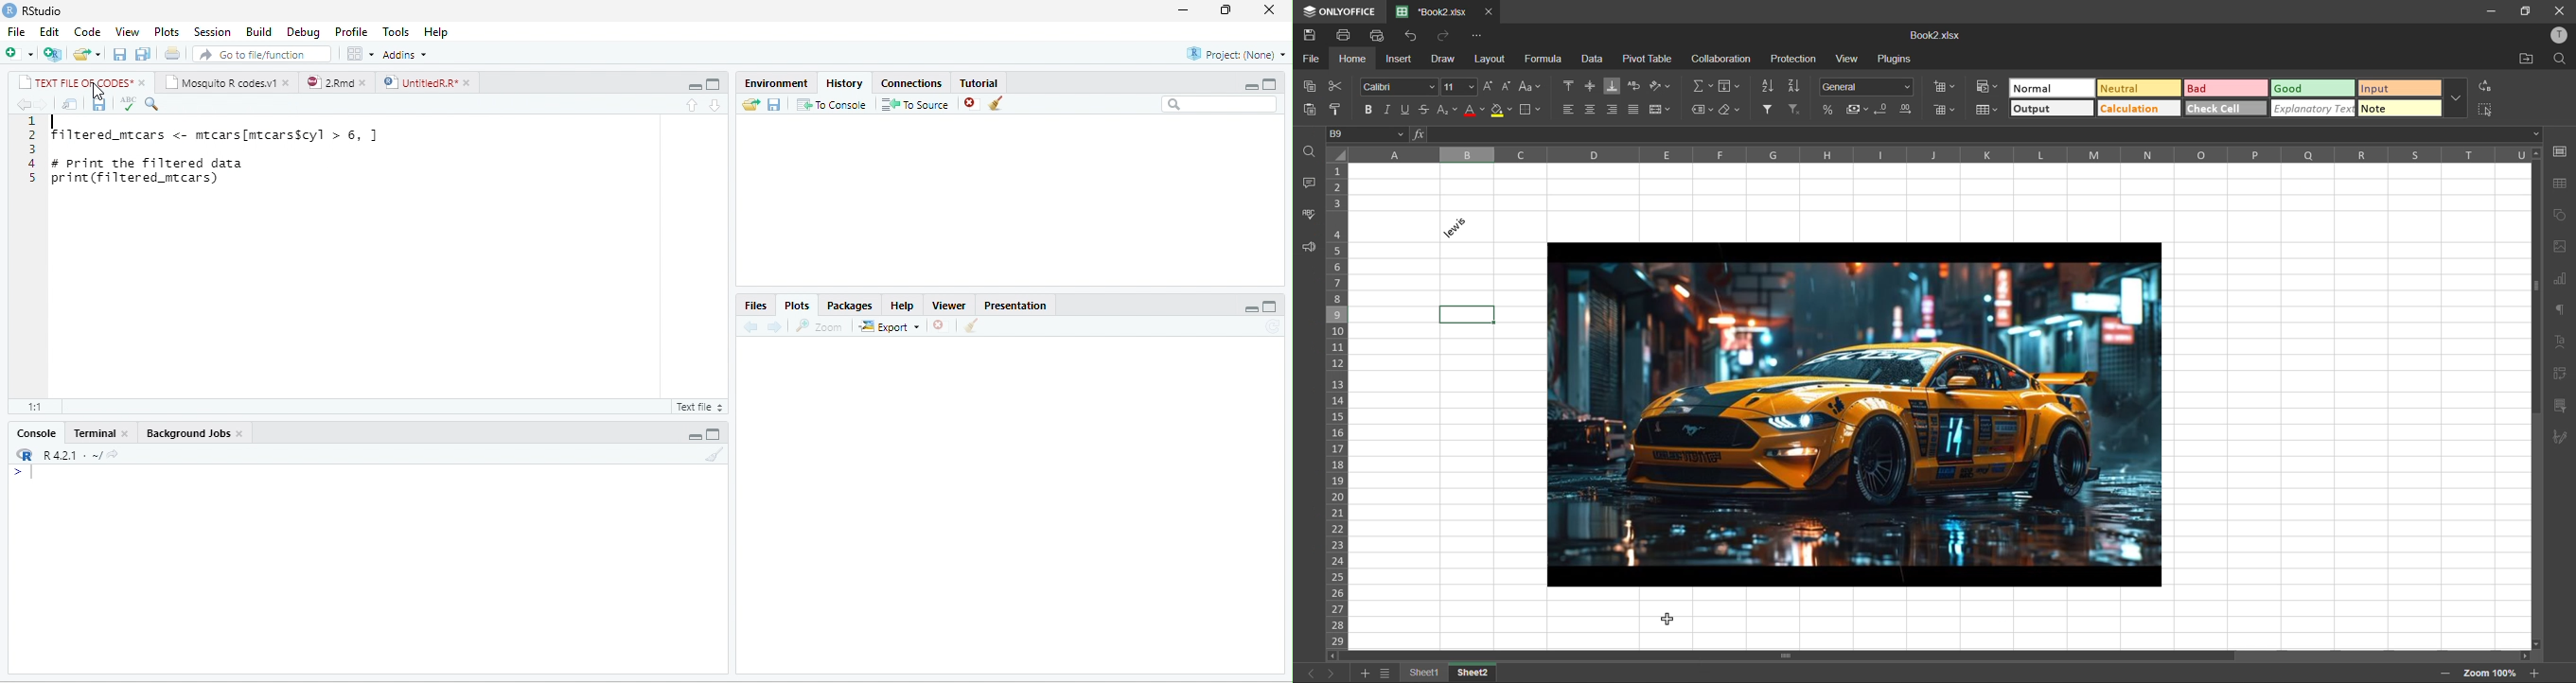  Describe the element at coordinates (127, 432) in the screenshot. I see `close` at that location.